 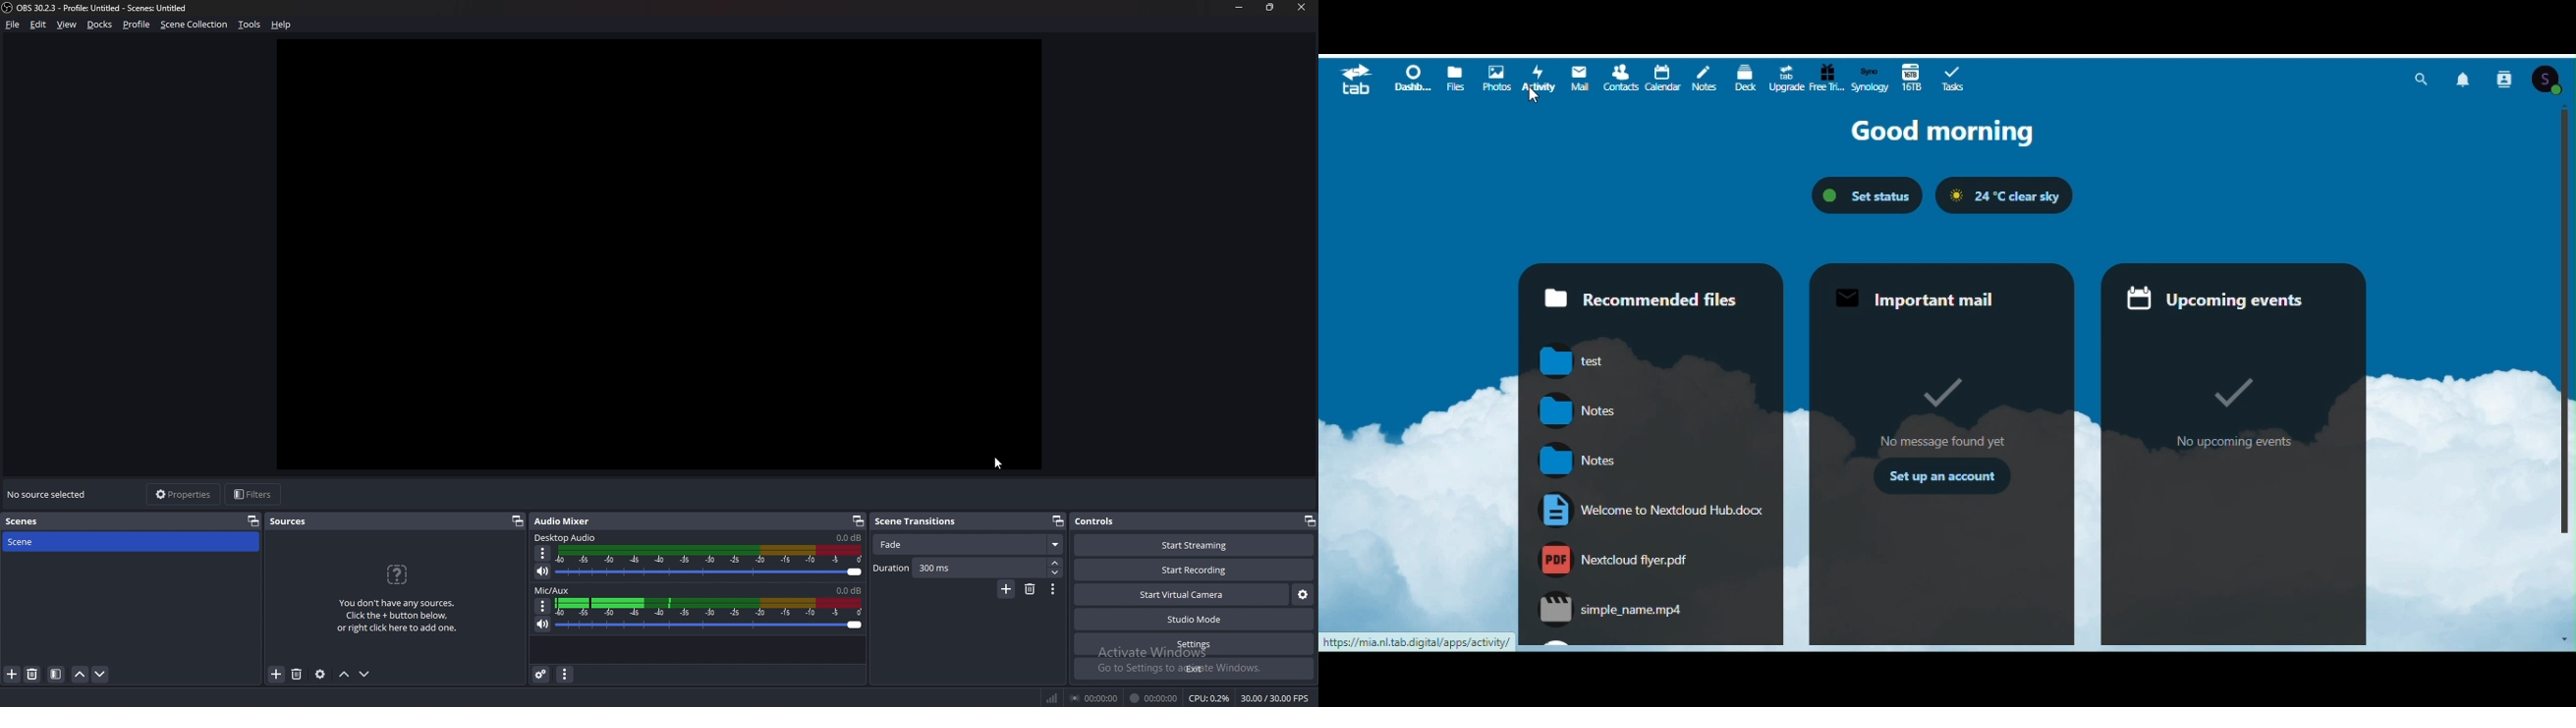 I want to click on delete scene, so click(x=1032, y=589).